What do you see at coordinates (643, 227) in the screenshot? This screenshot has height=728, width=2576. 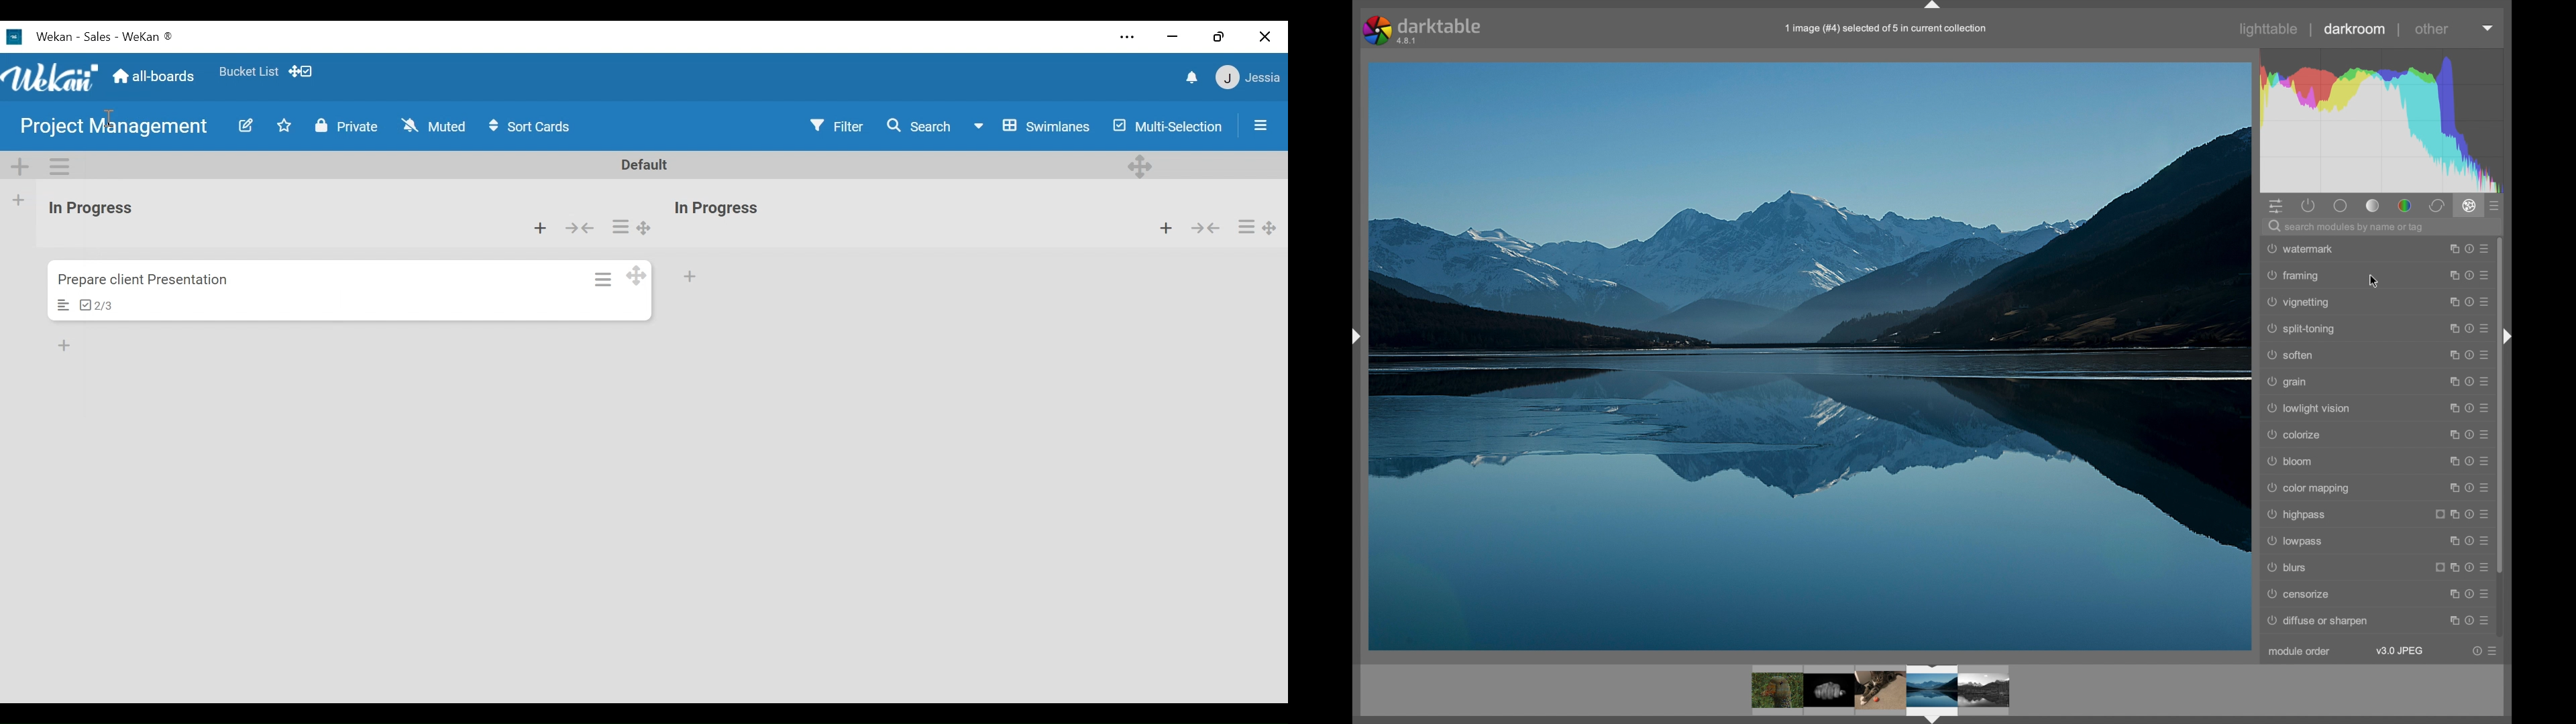 I see `Desktop drag handles` at bounding box center [643, 227].